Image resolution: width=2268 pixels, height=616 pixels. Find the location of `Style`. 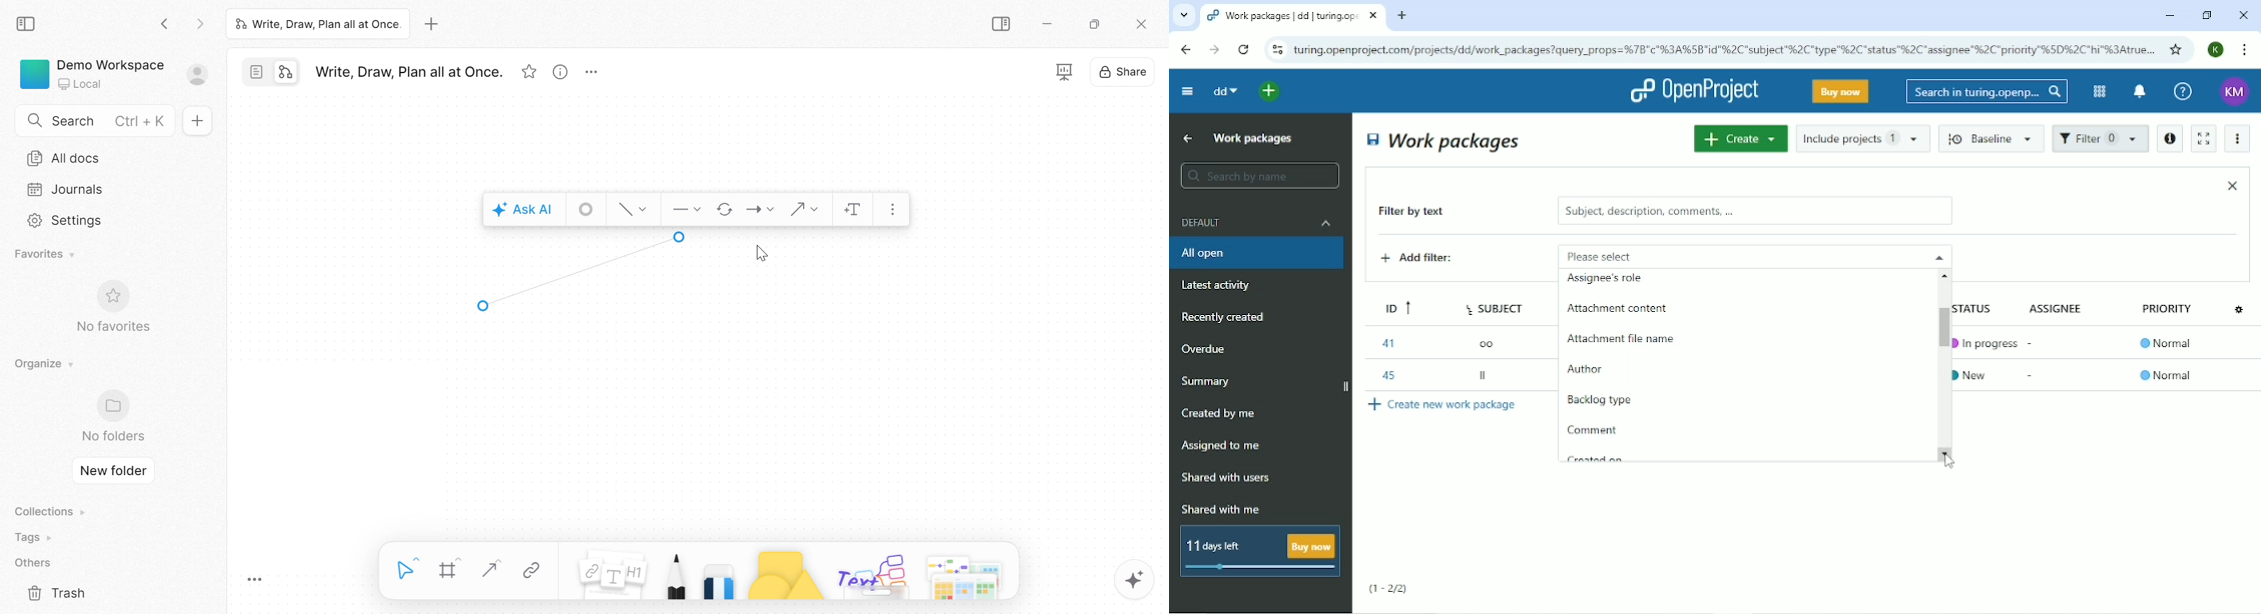

Style is located at coordinates (635, 208).